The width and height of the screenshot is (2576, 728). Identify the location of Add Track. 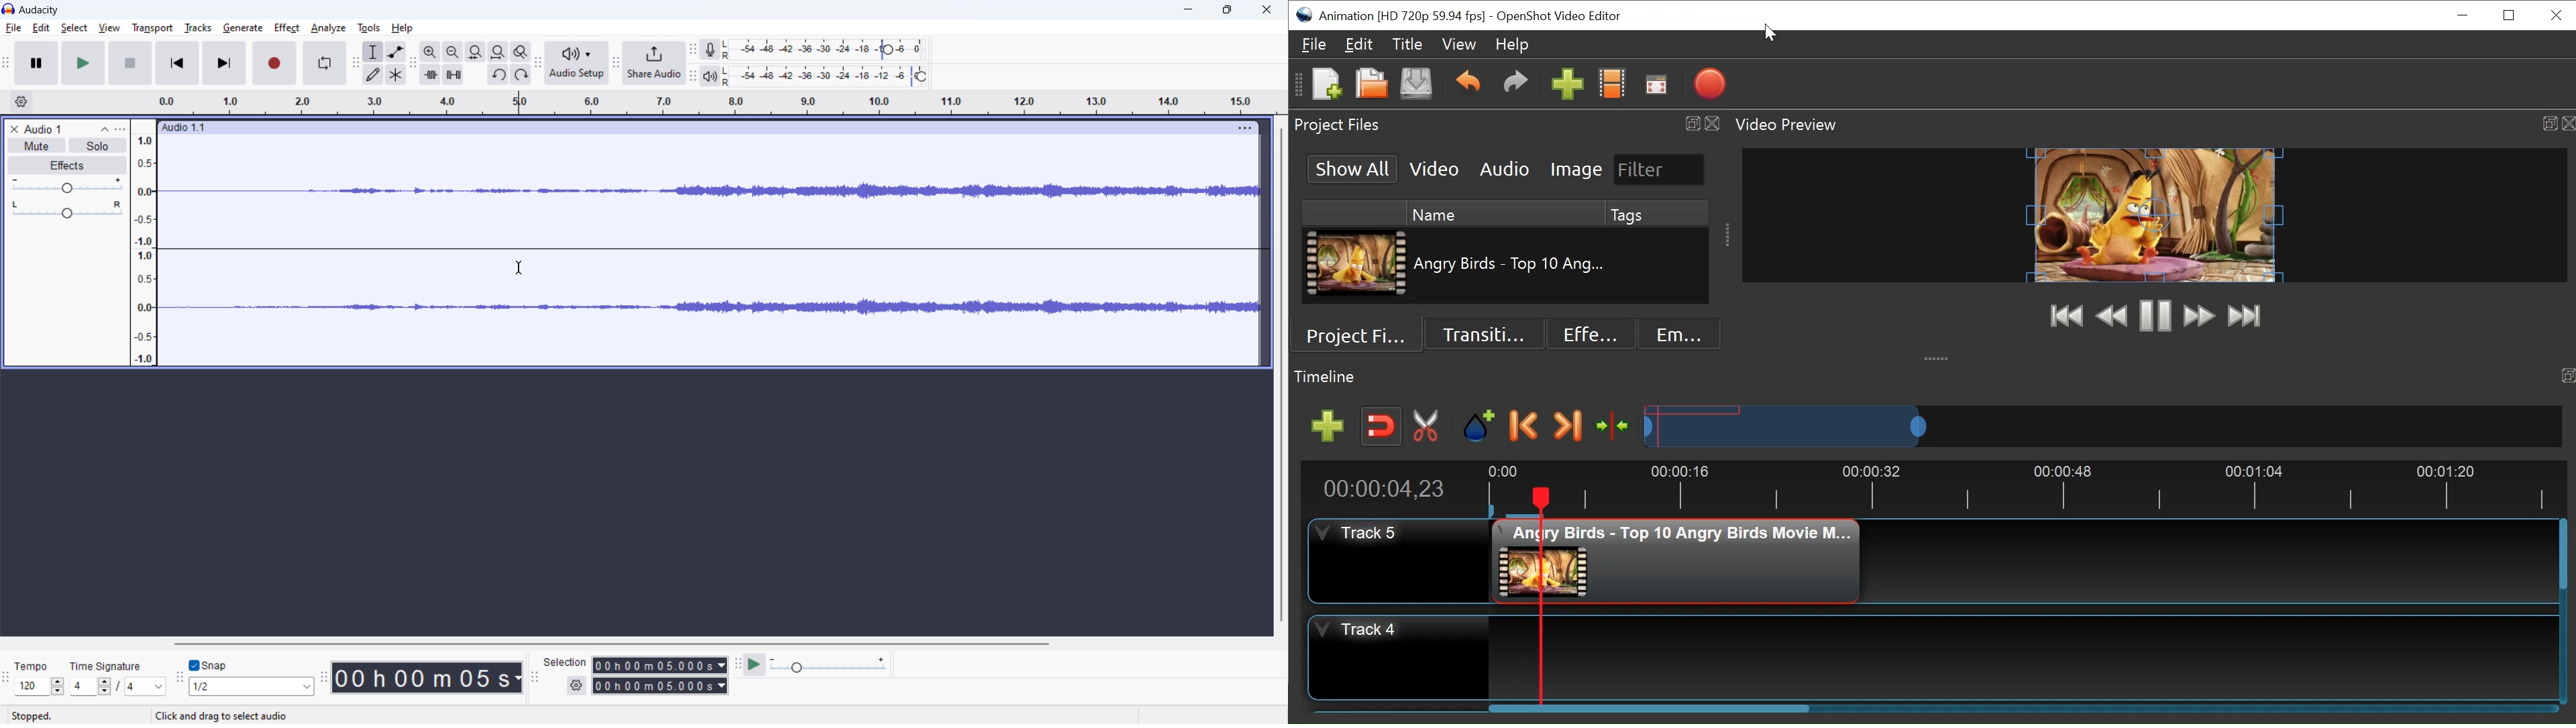
(1327, 426).